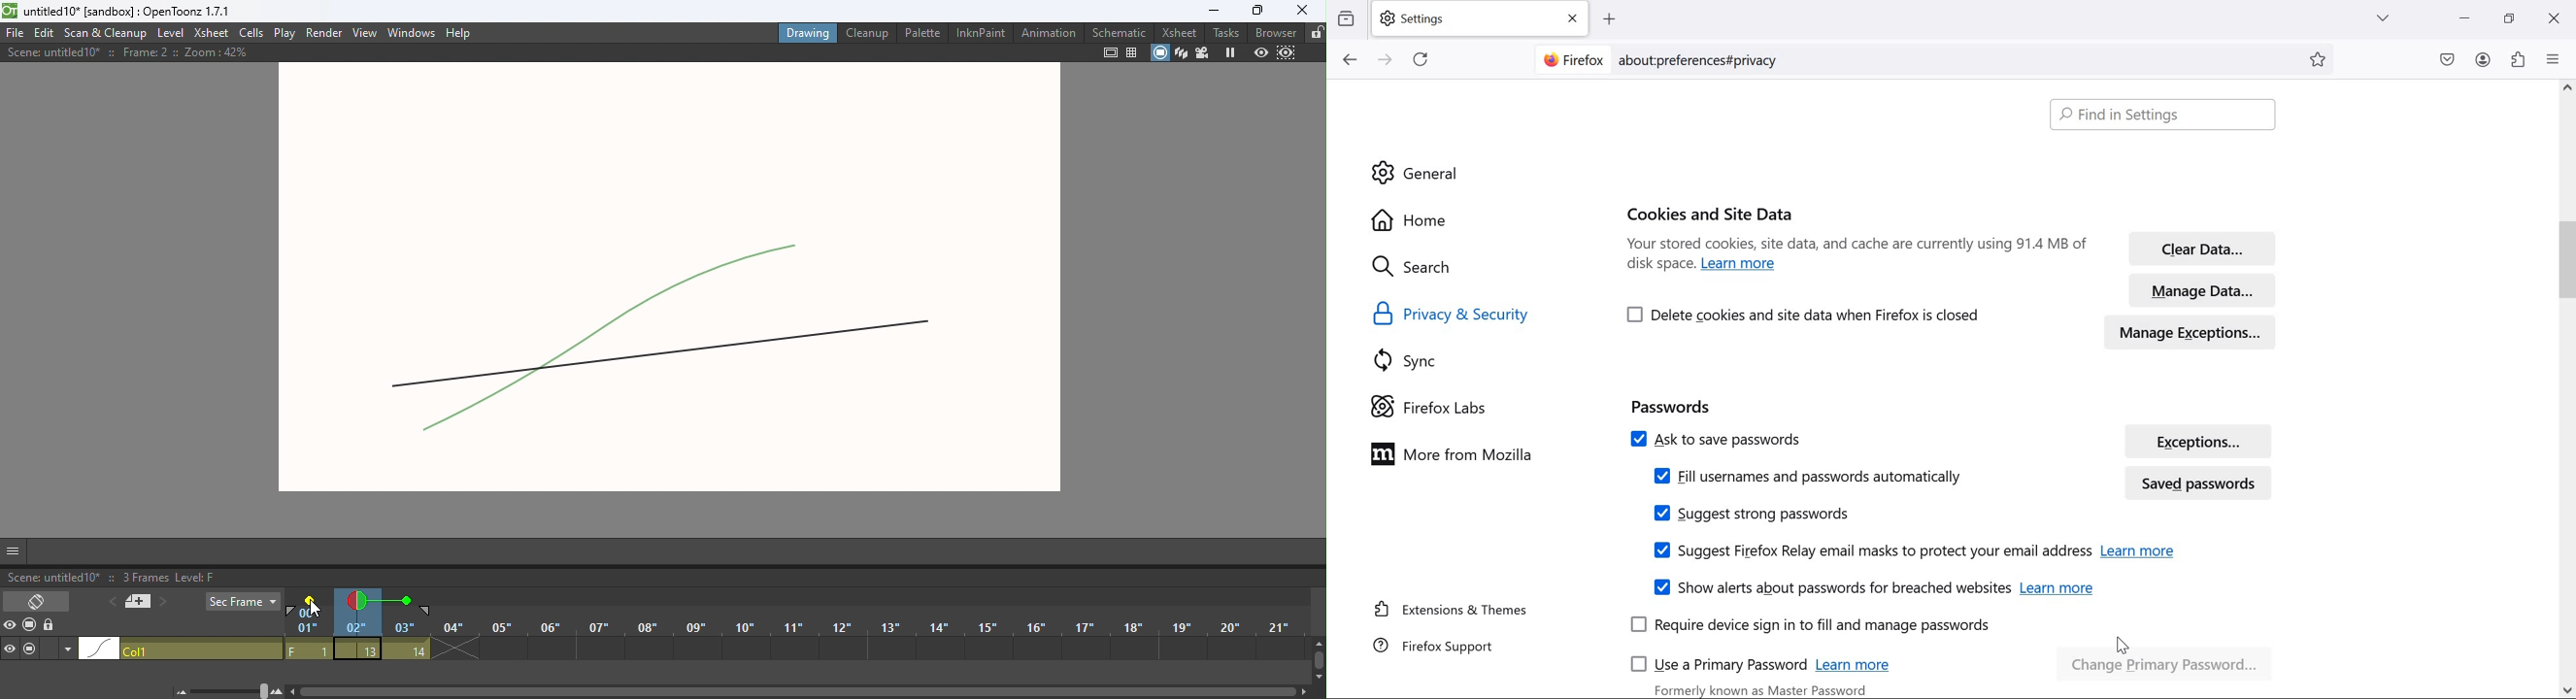  What do you see at coordinates (2484, 60) in the screenshot?
I see `account` at bounding box center [2484, 60].